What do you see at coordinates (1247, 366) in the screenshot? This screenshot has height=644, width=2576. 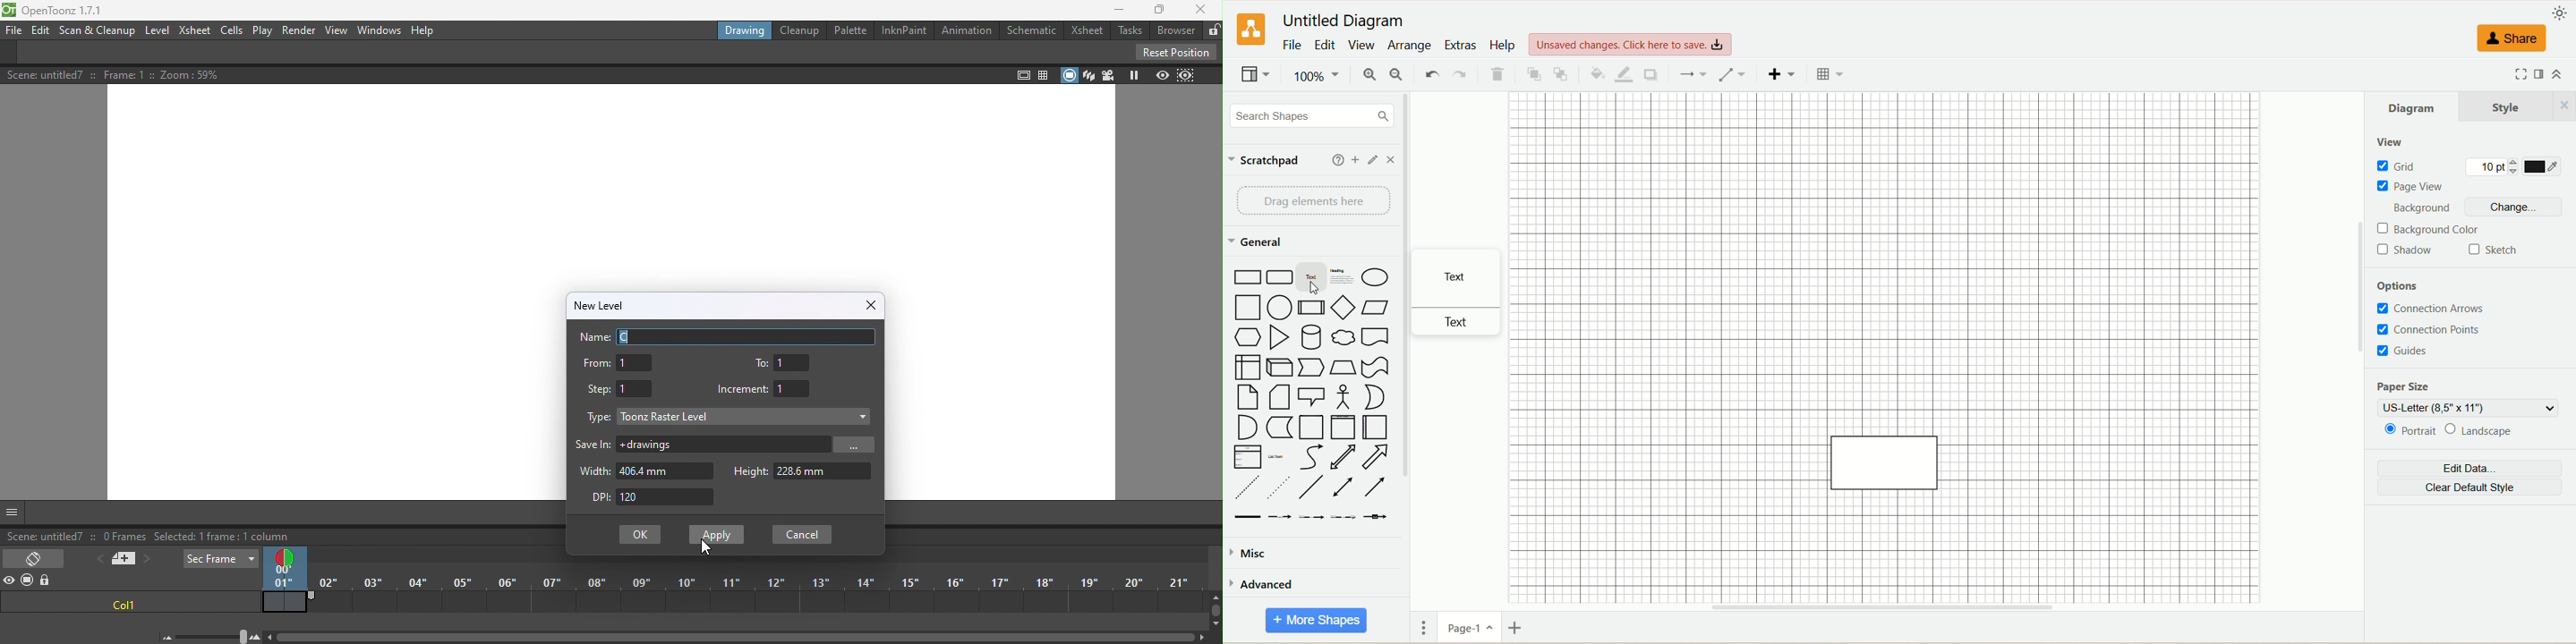 I see `internal storage` at bounding box center [1247, 366].